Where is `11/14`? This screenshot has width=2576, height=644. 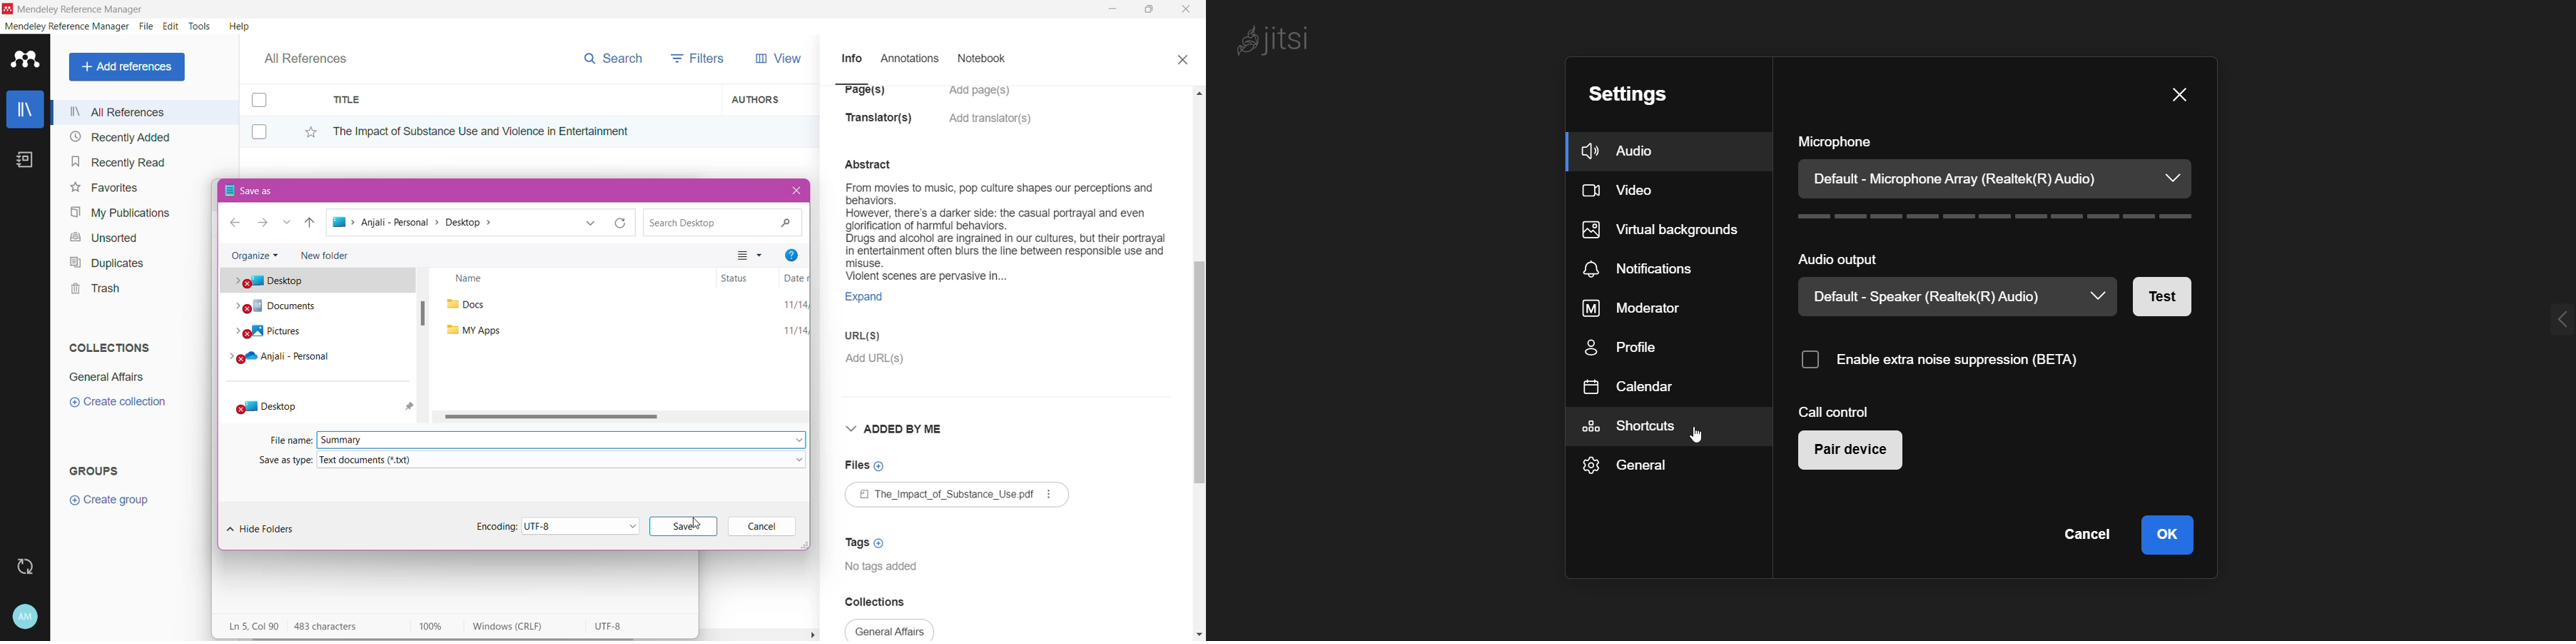
11/14 is located at coordinates (793, 305).